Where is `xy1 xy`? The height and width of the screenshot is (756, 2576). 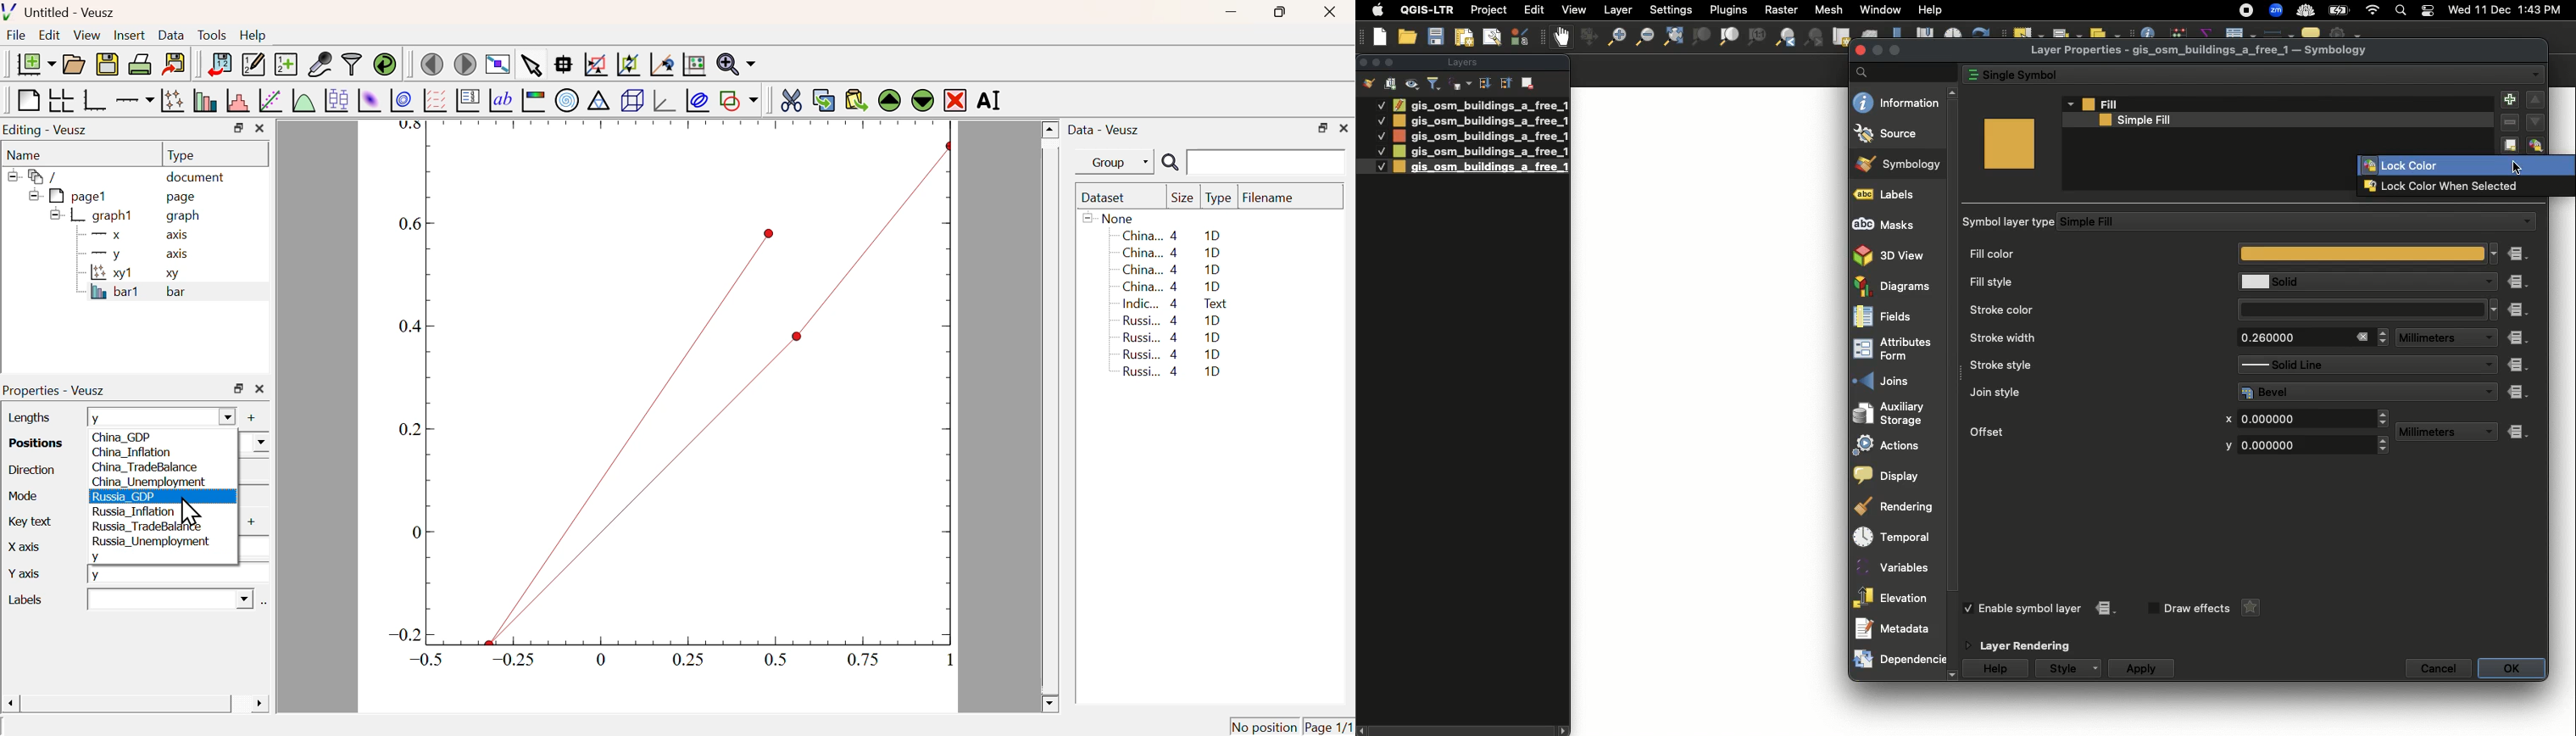
xy1 xy is located at coordinates (131, 273).